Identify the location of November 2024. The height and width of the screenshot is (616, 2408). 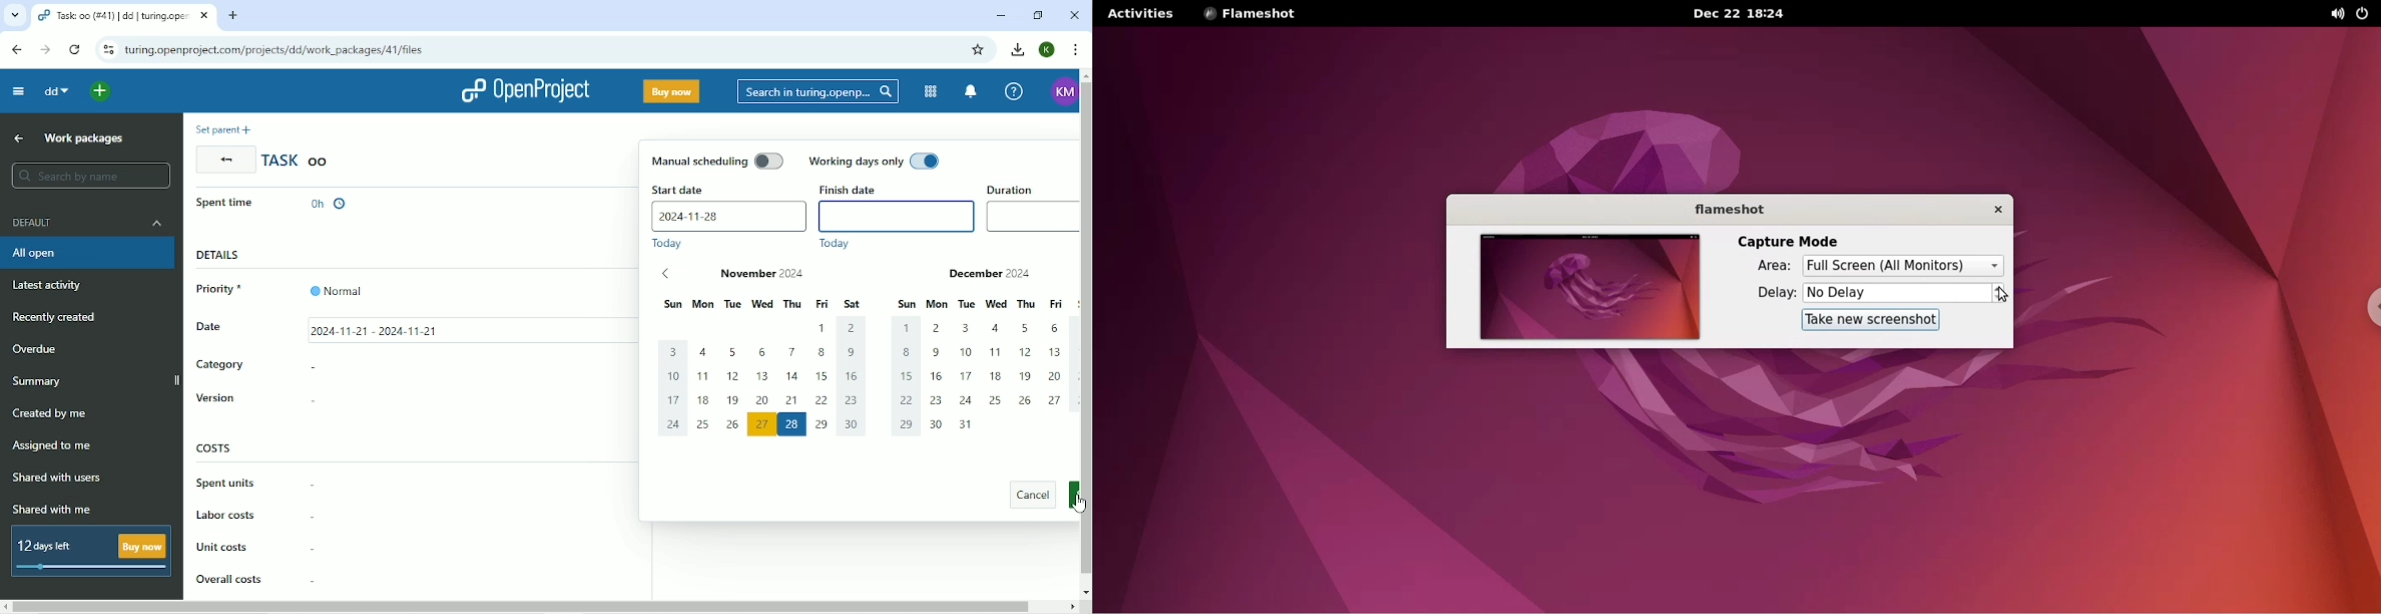
(771, 274).